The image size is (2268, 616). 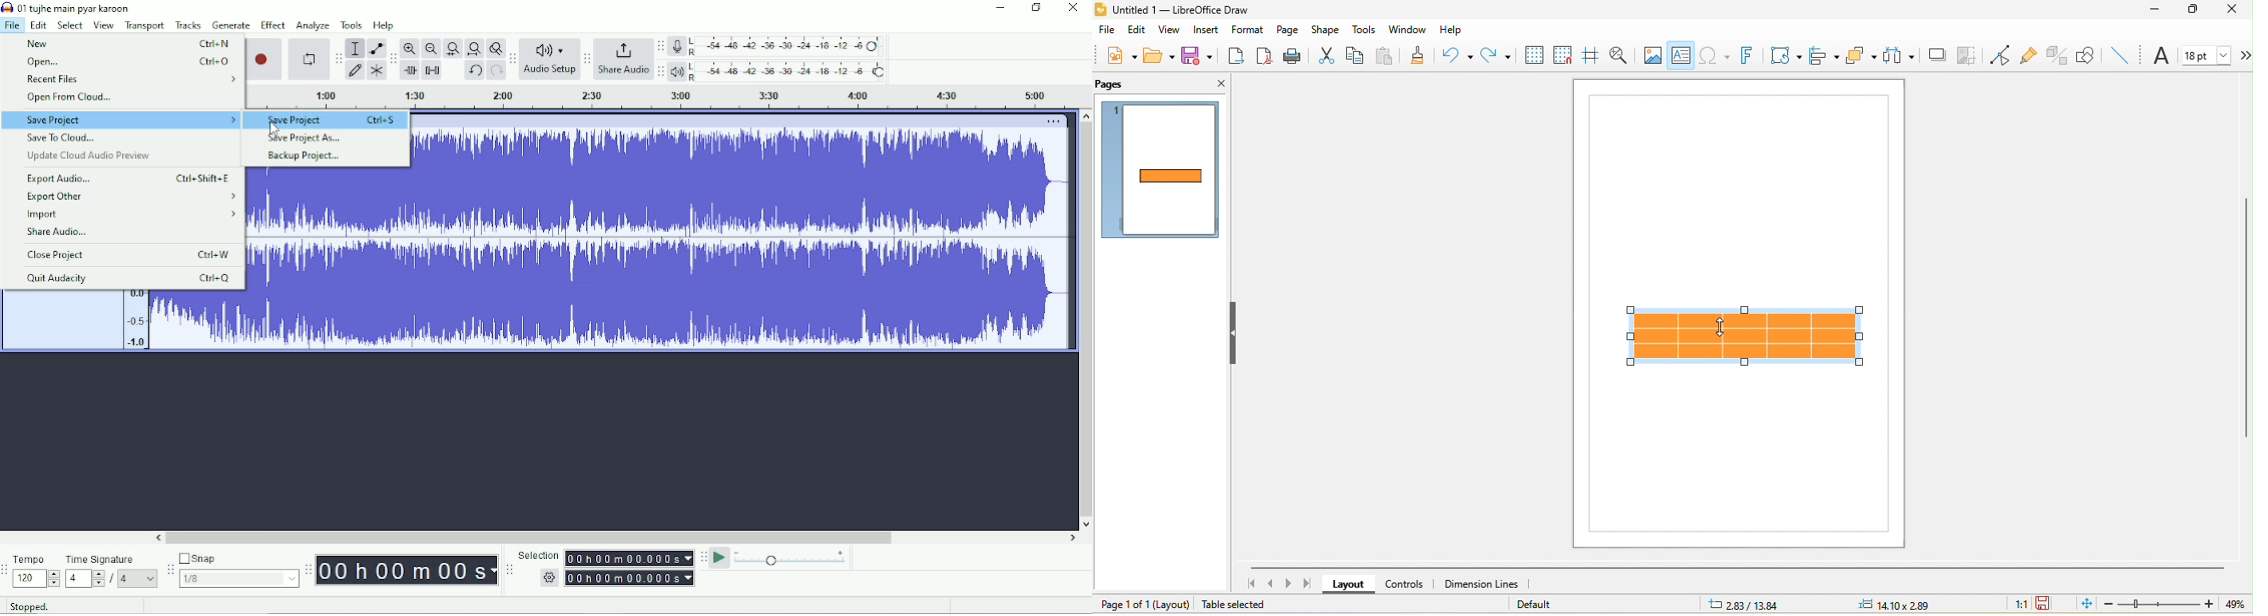 I want to click on More options, so click(x=1056, y=121).